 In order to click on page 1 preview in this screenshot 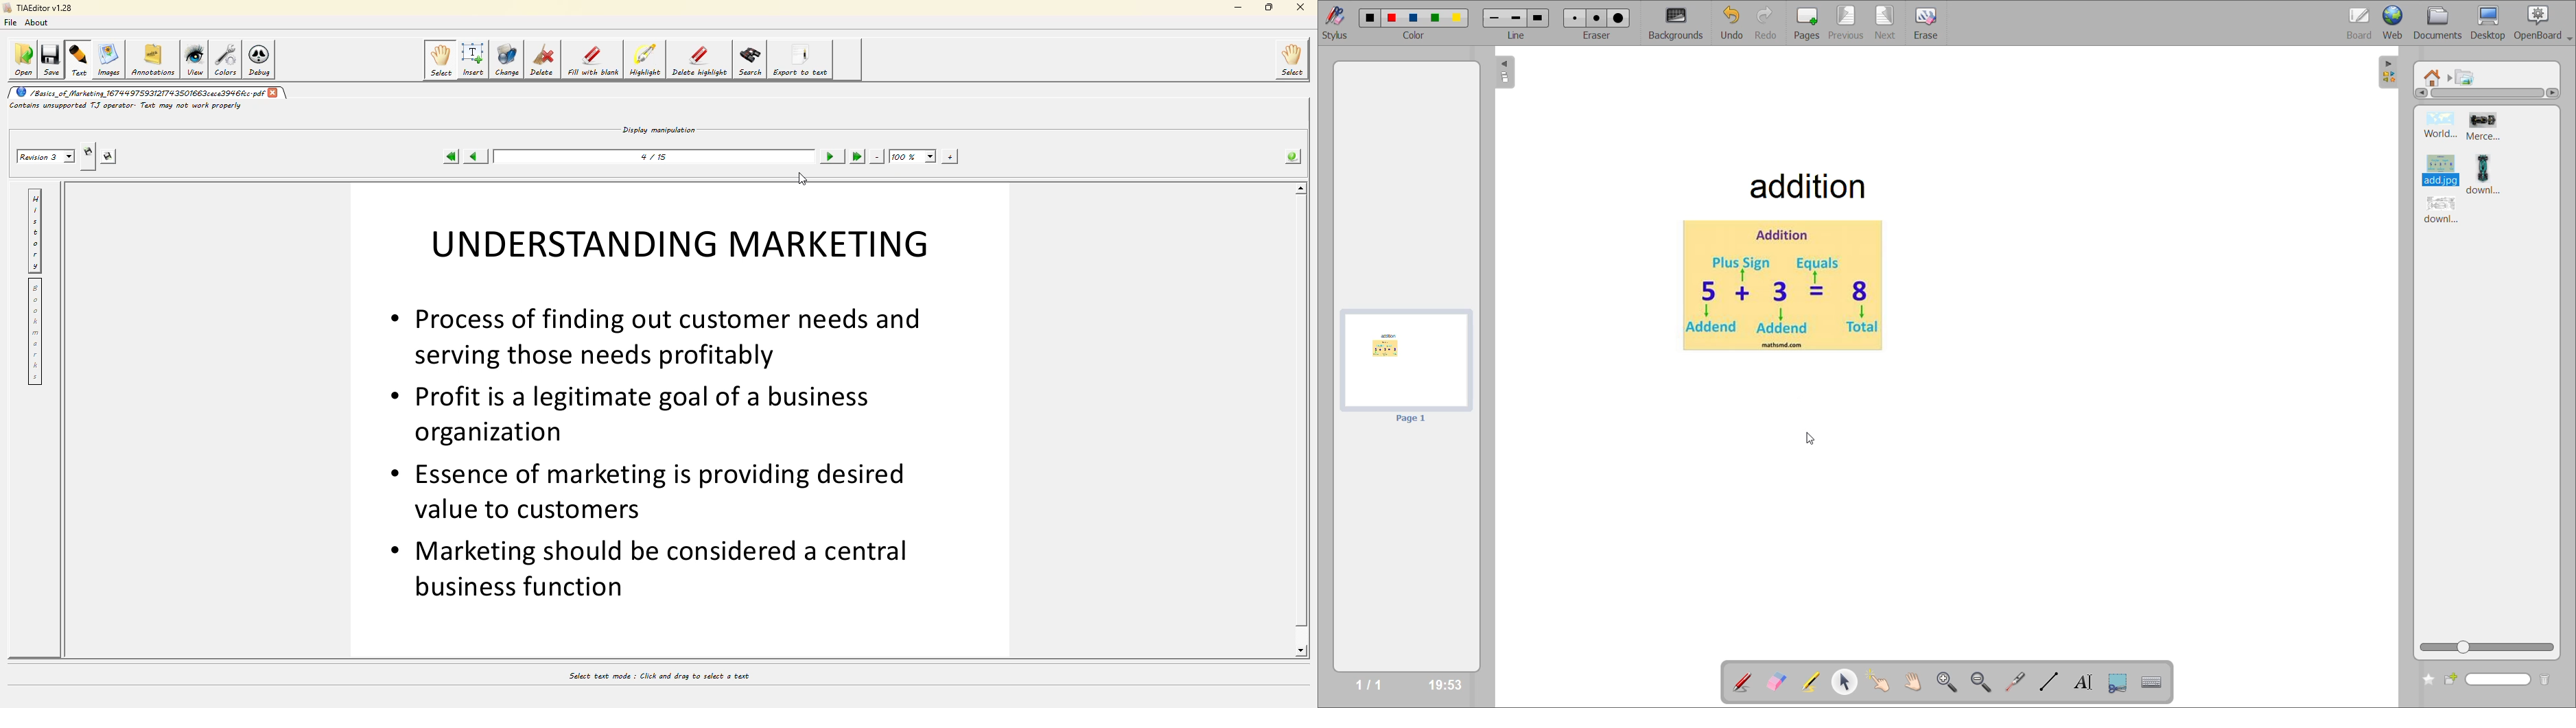, I will do `click(1405, 360)`.